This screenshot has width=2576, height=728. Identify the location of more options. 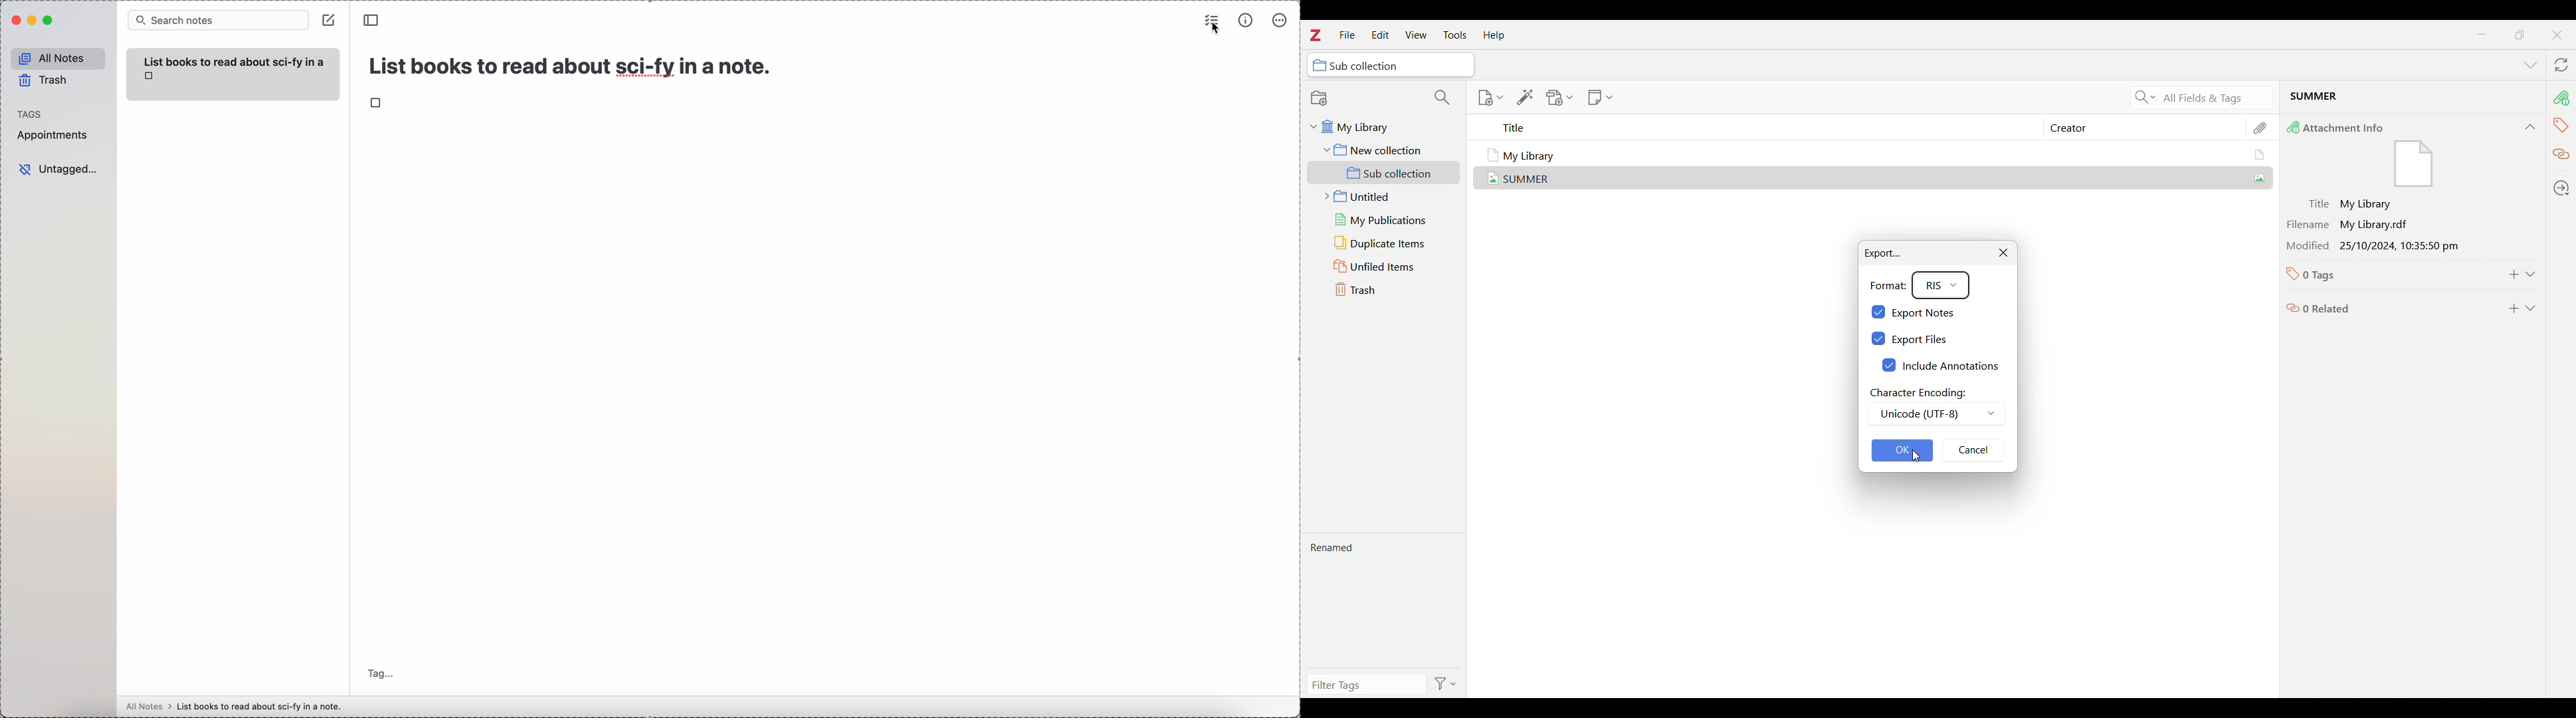
(1279, 21).